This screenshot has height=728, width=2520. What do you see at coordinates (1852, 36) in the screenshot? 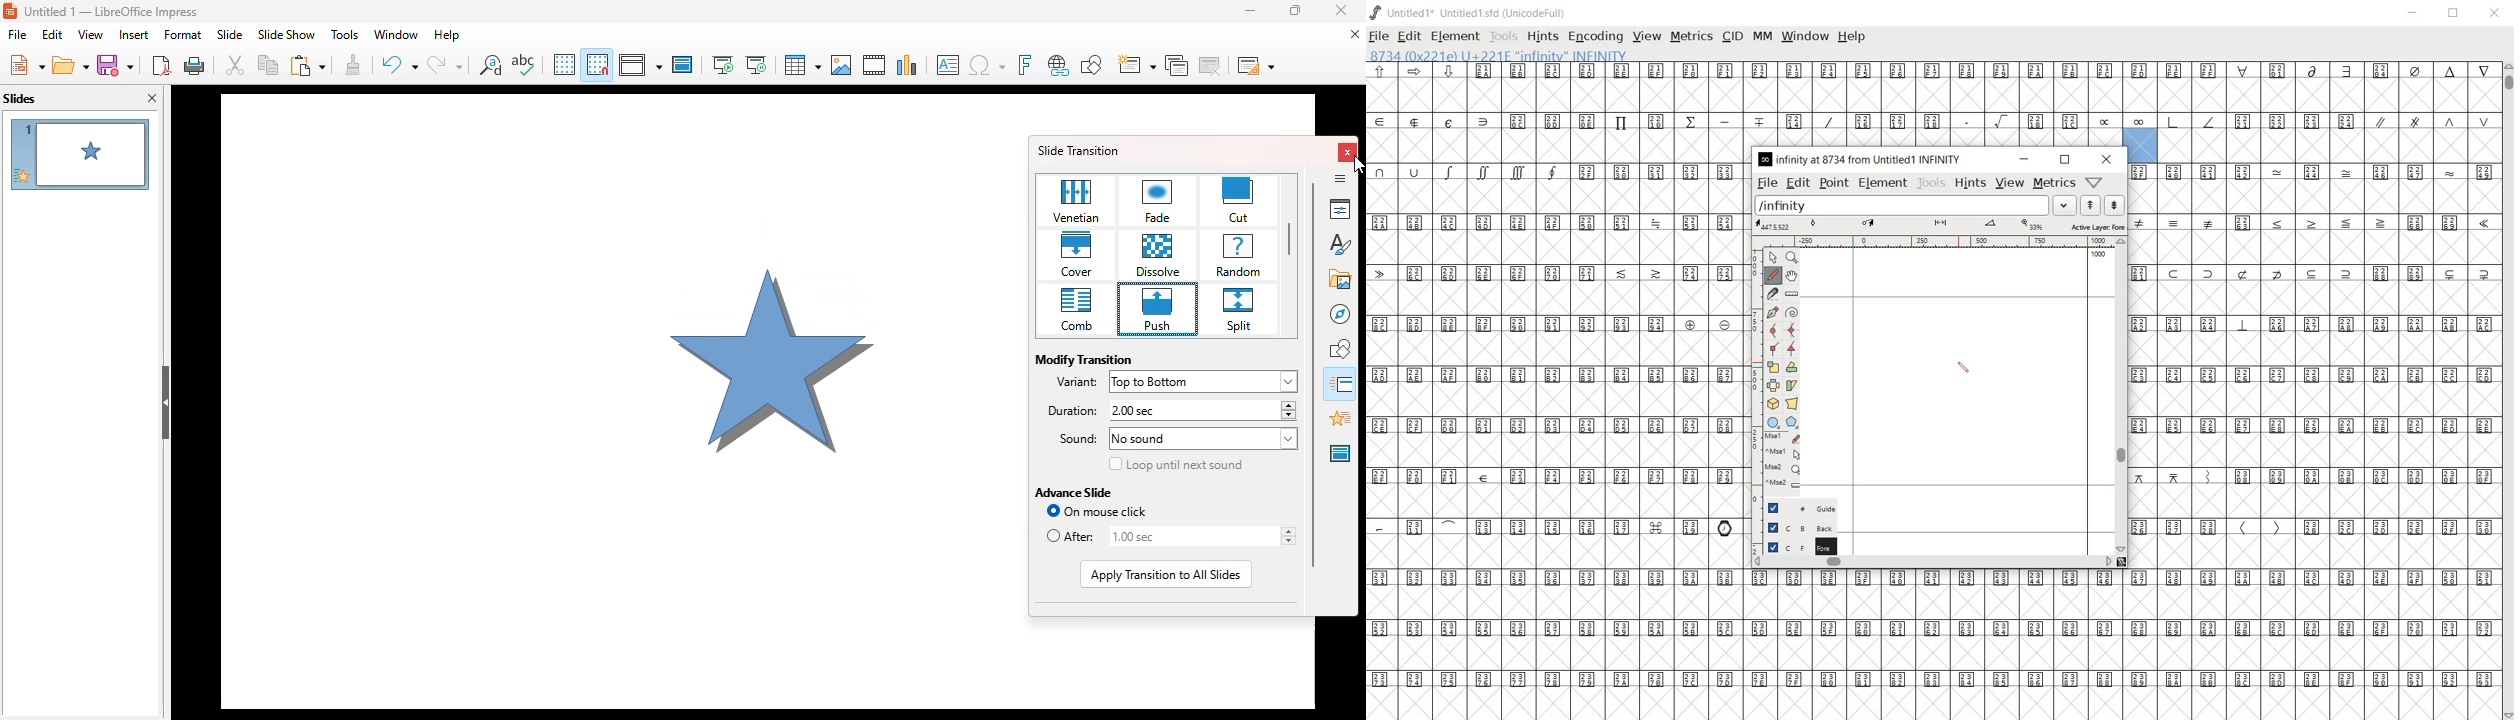
I see `help` at bounding box center [1852, 36].